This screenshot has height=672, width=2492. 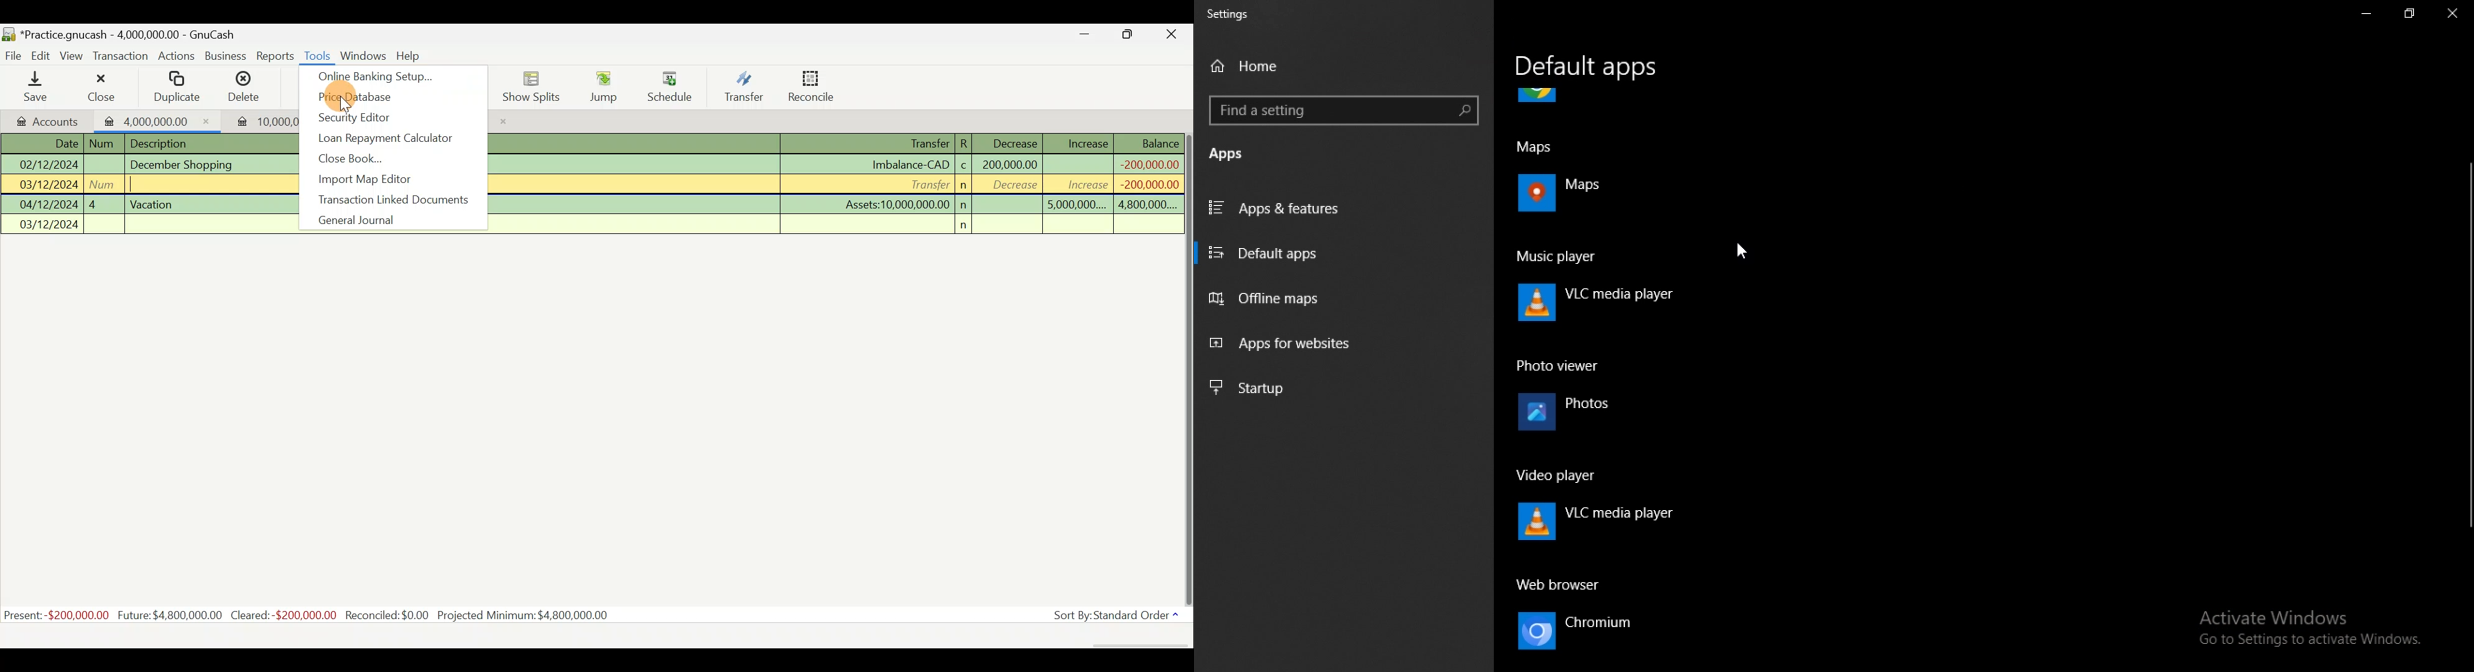 I want to click on num, so click(x=105, y=184).